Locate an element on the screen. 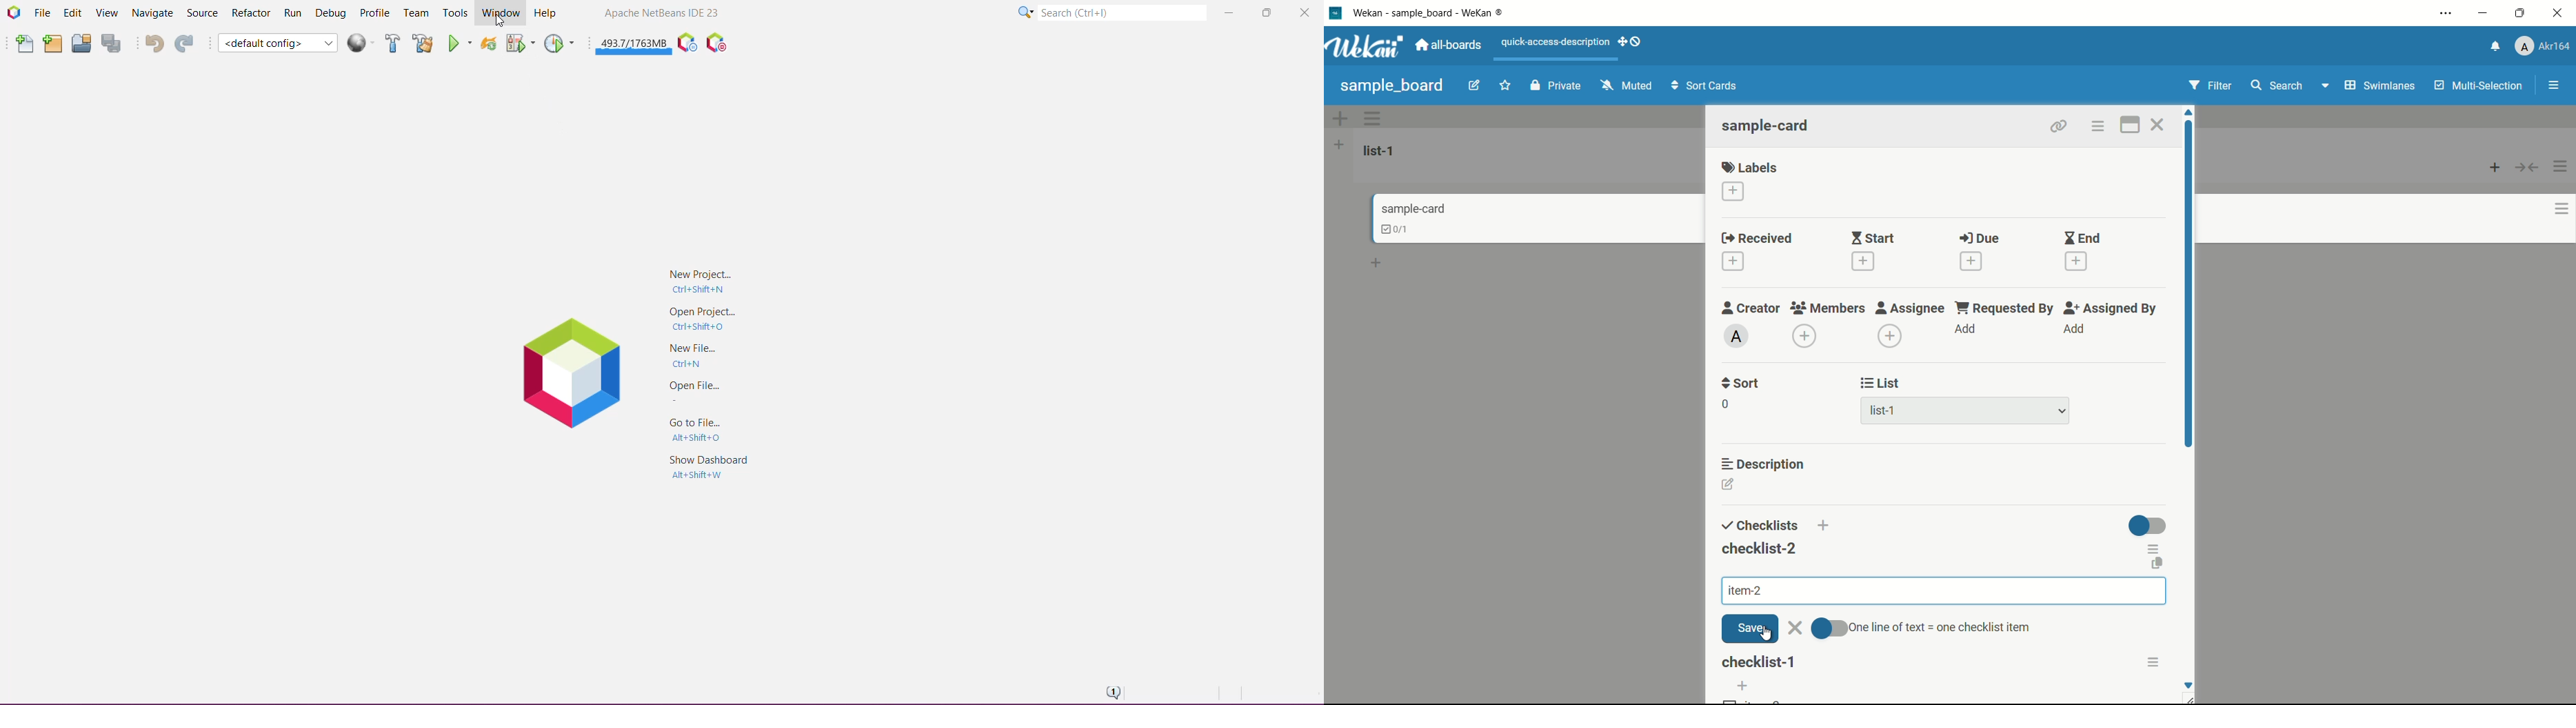  settings and more is located at coordinates (2448, 14).